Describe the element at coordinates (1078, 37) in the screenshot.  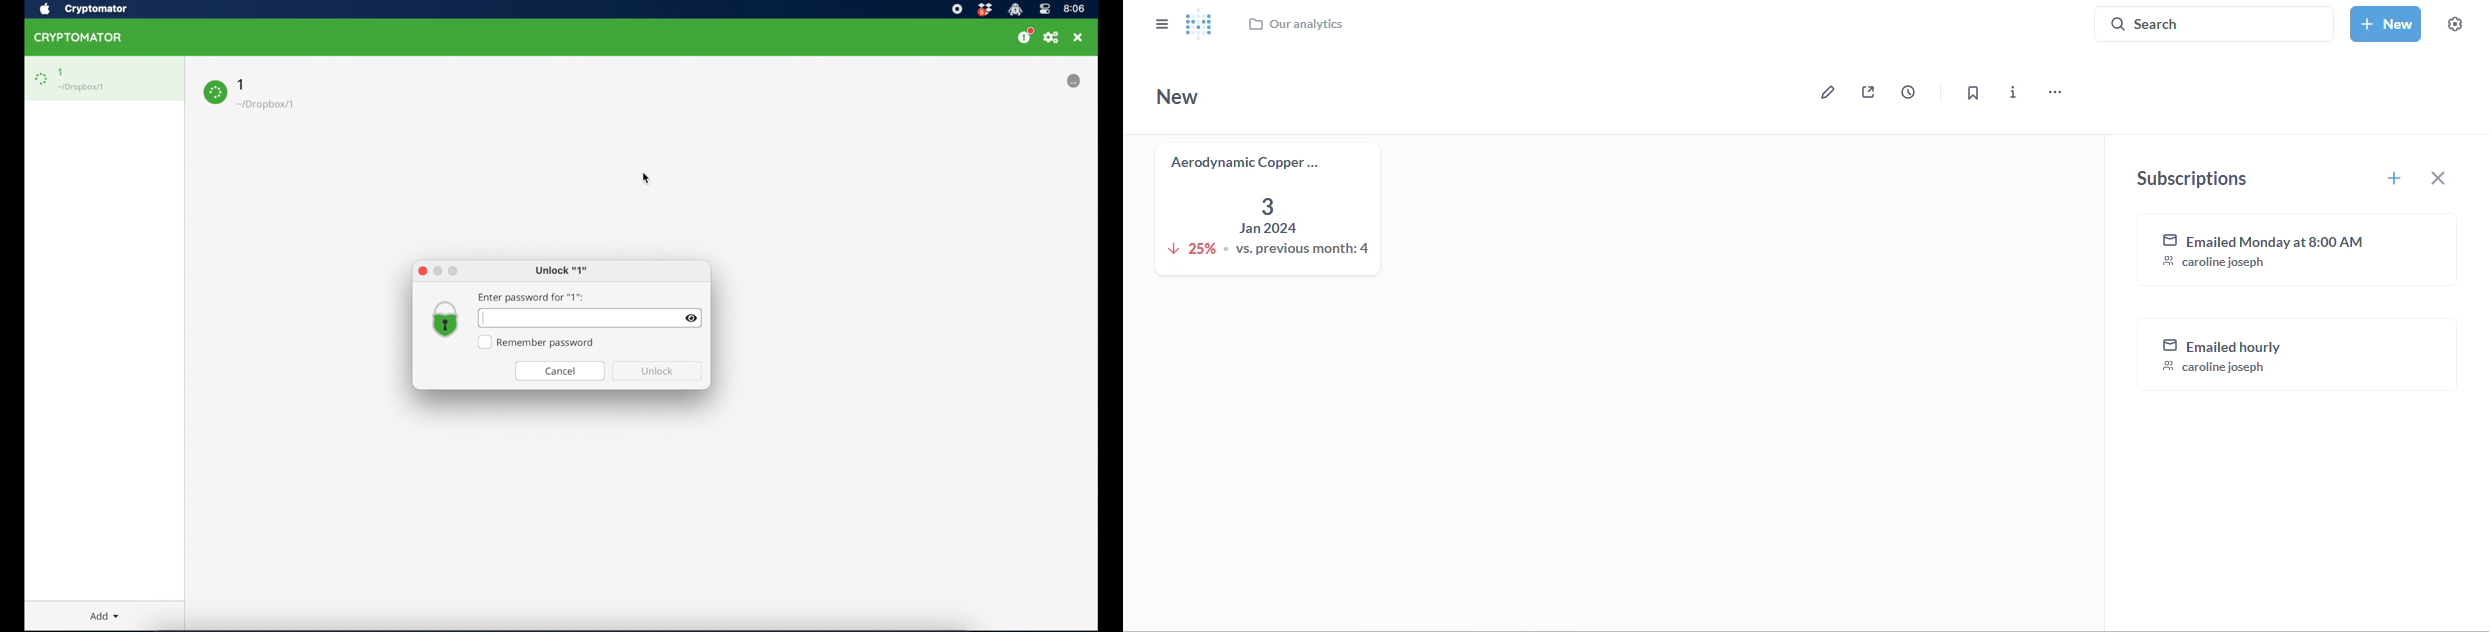
I see `close` at that location.